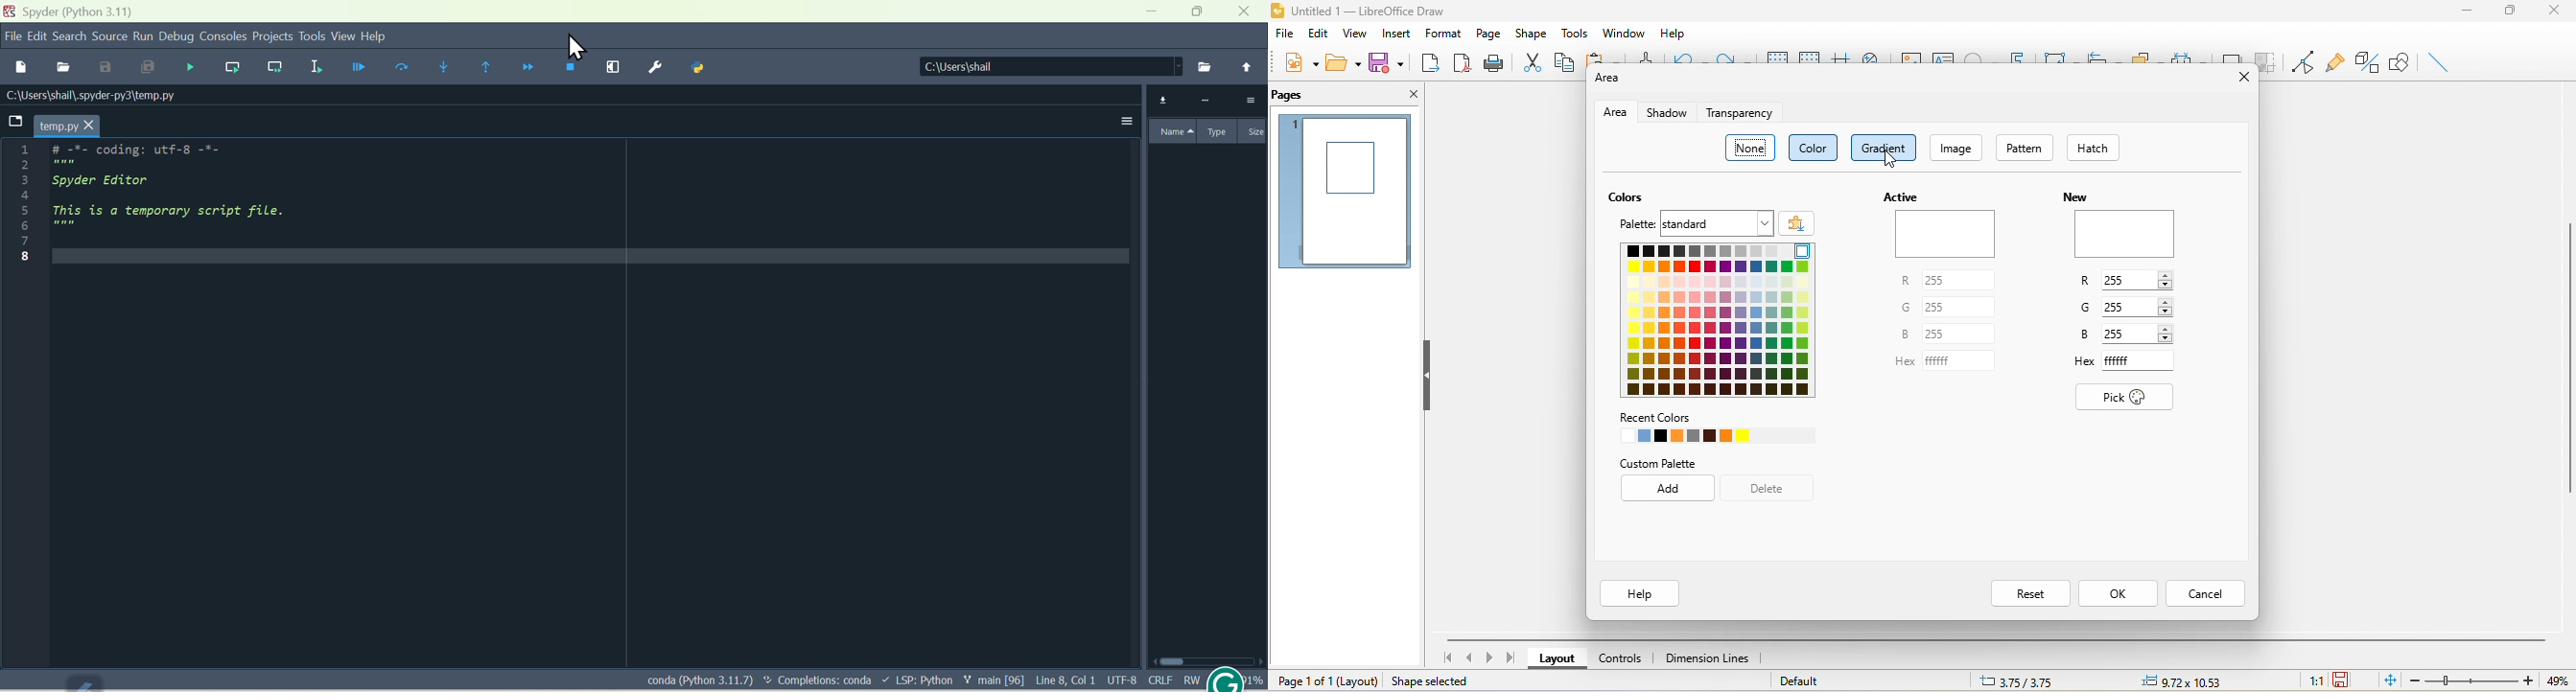 The width and height of the screenshot is (2576, 700). Describe the element at coordinates (1489, 659) in the screenshot. I see `next page` at that location.